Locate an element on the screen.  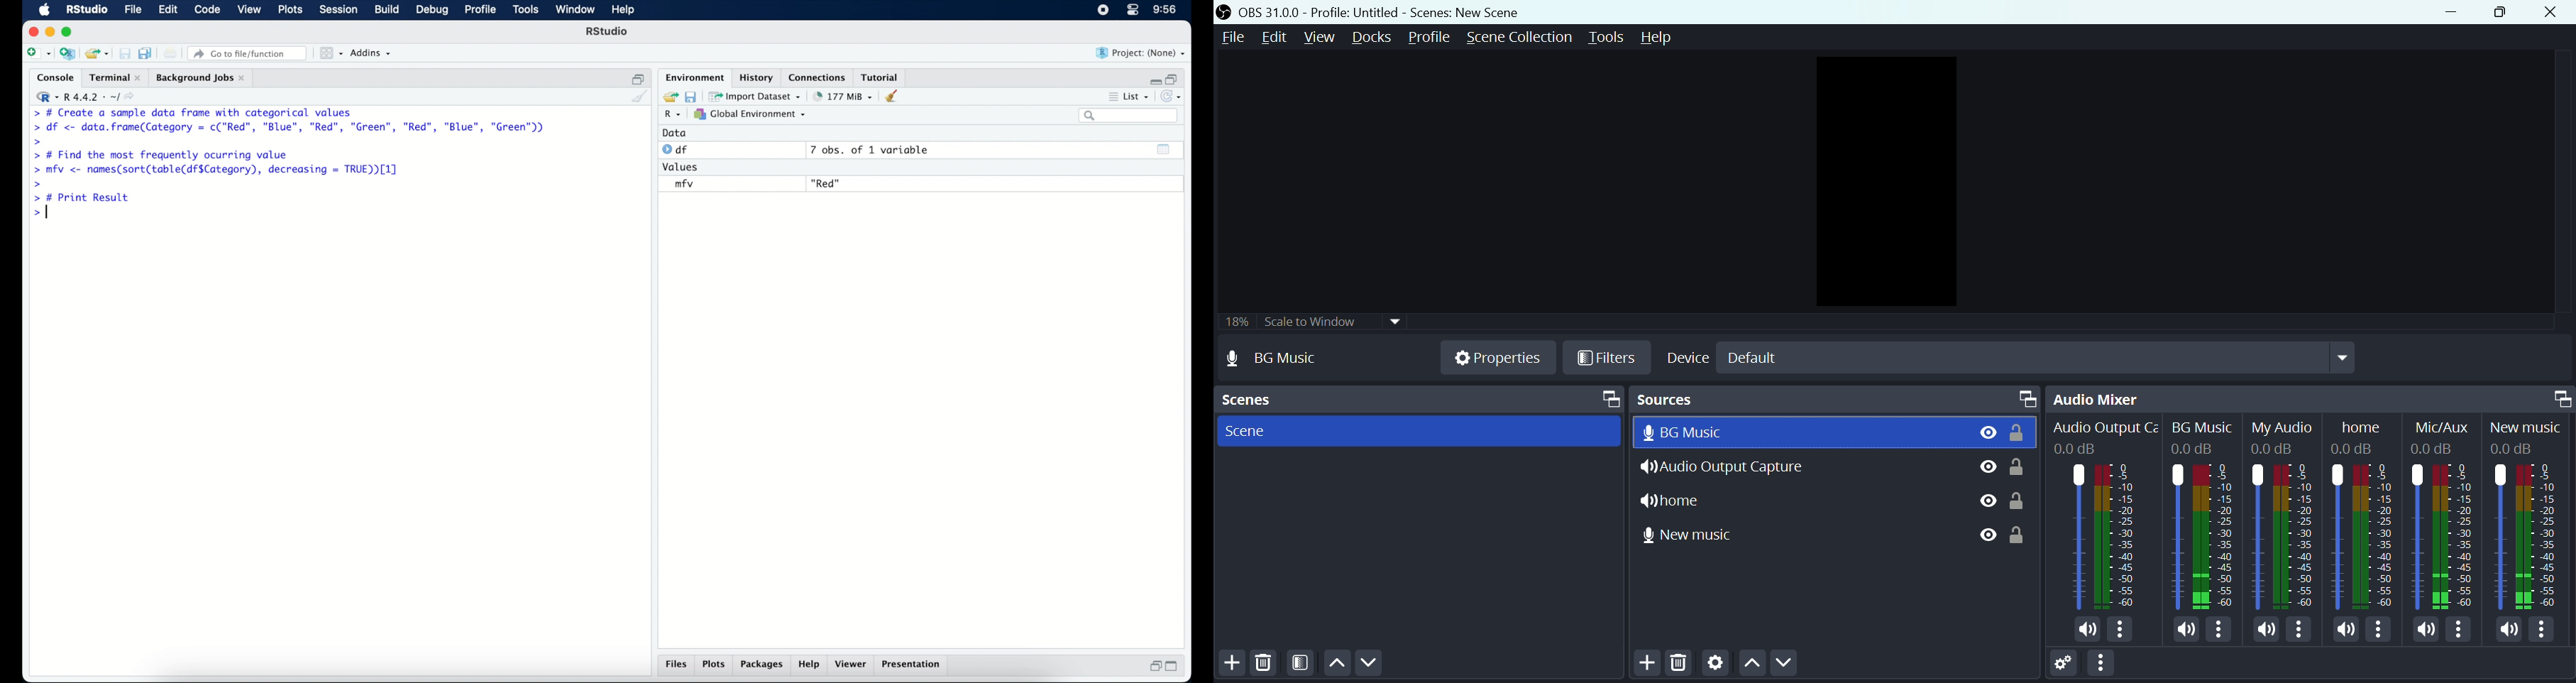
debug is located at coordinates (431, 11).